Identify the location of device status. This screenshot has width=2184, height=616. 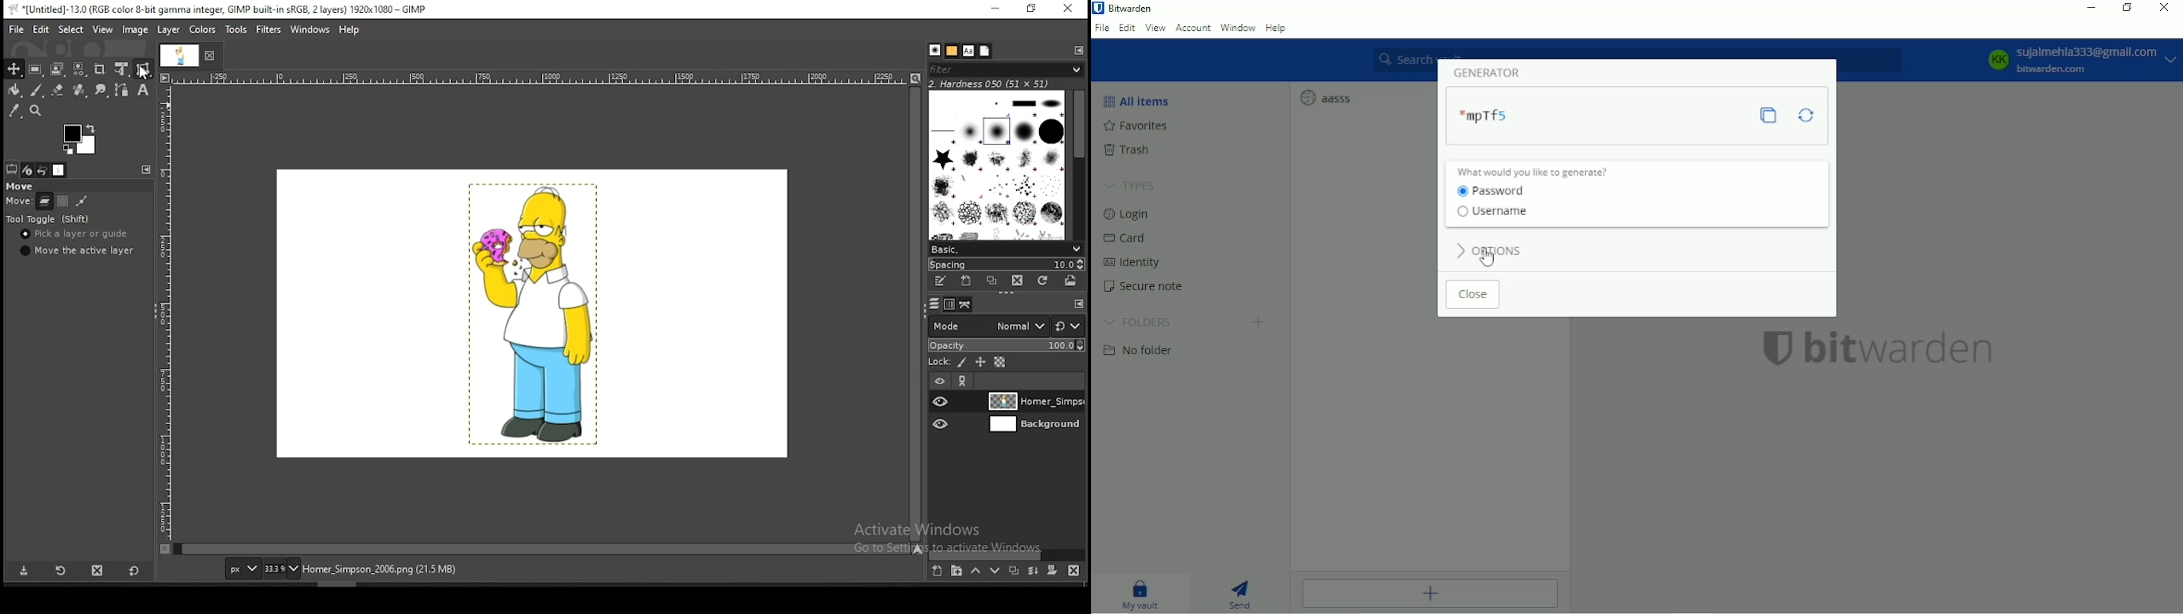
(26, 170).